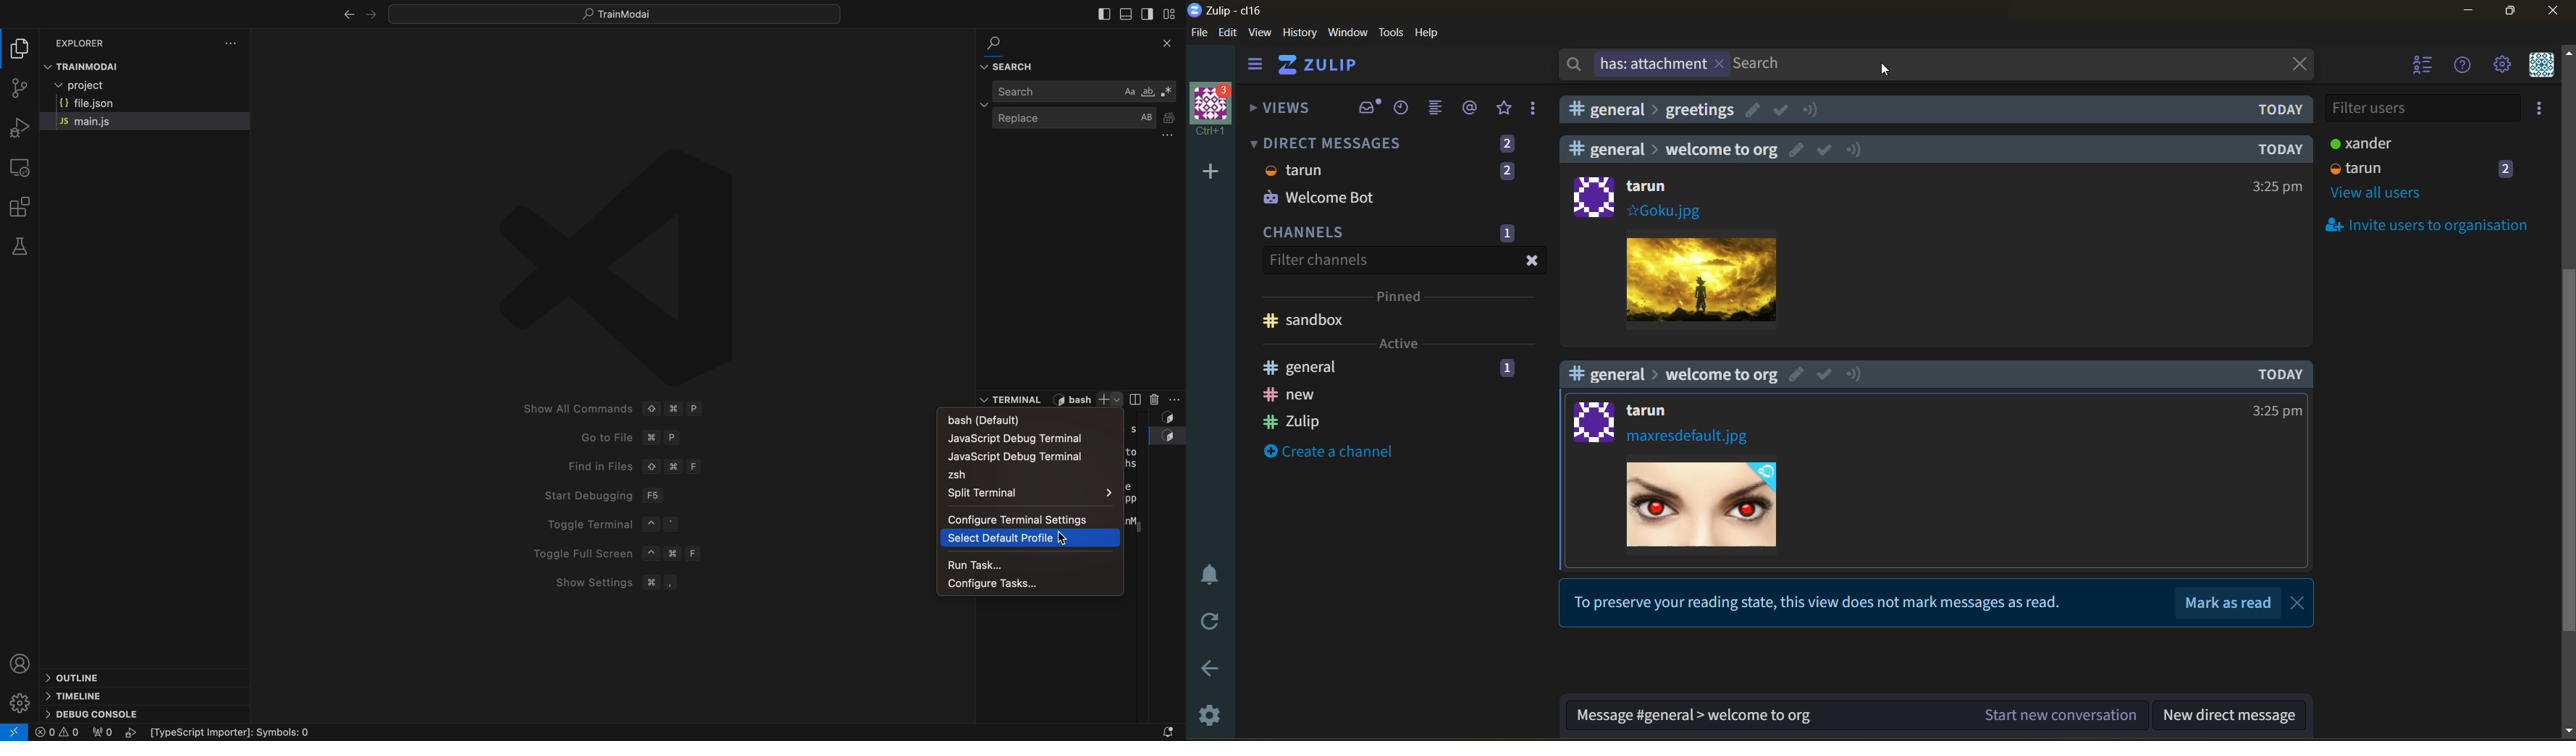 The image size is (2576, 756). What do you see at coordinates (1215, 671) in the screenshot?
I see `go back` at bounding box center [1215, 671].